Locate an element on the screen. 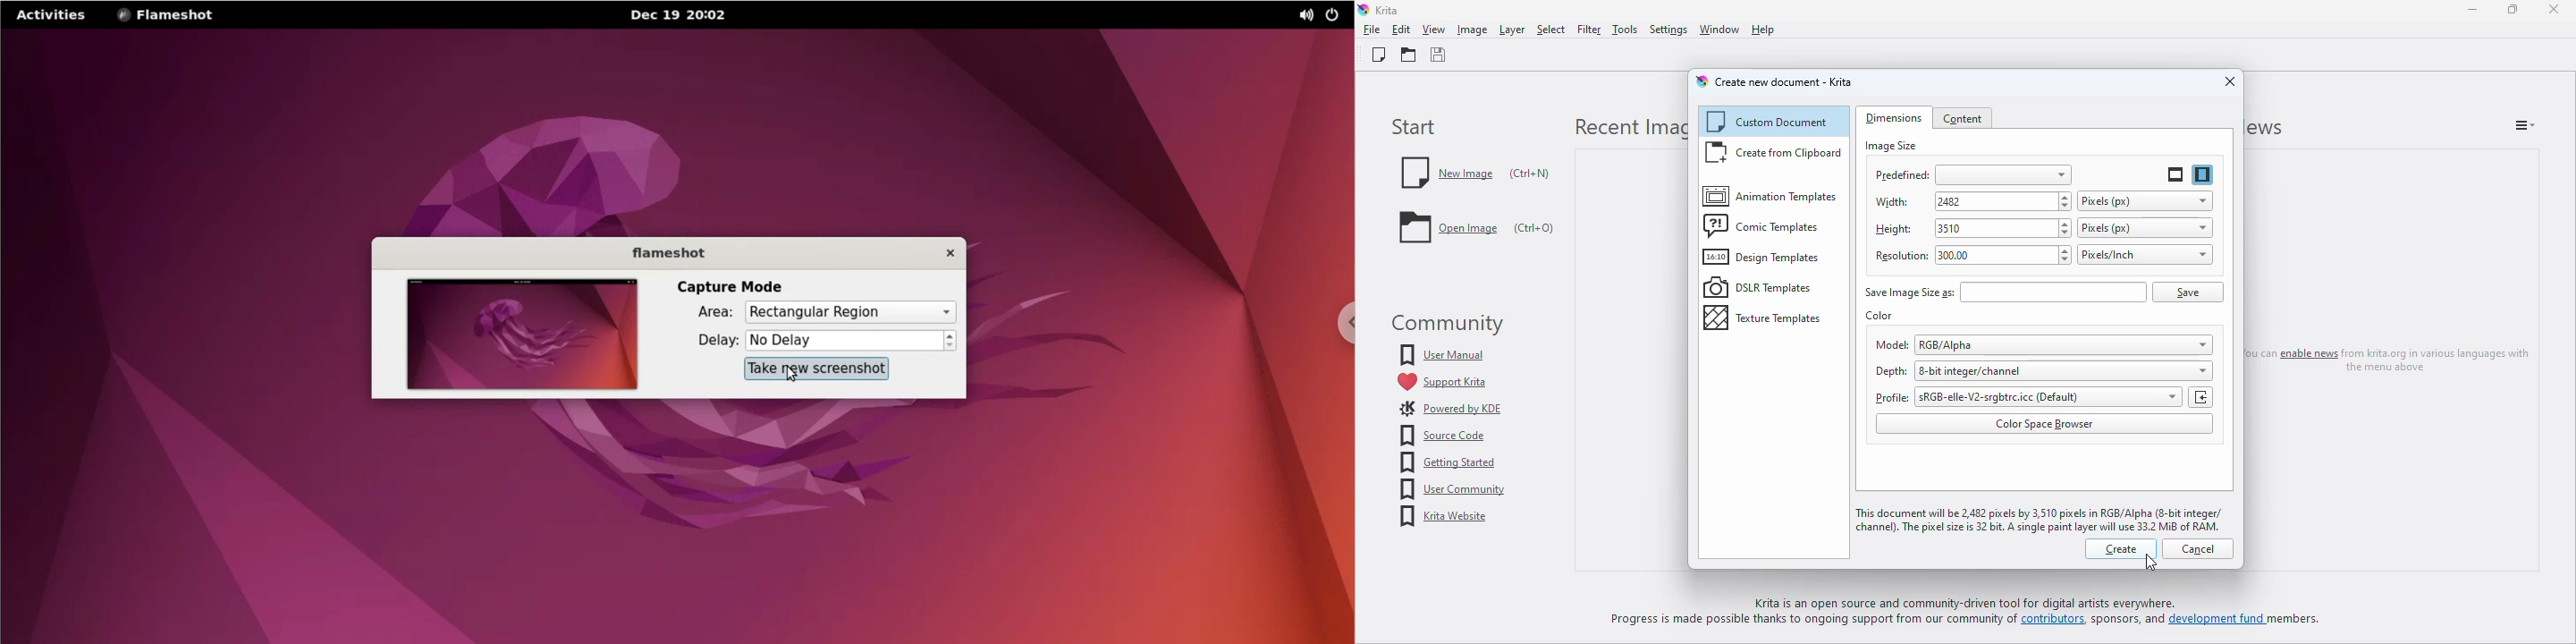  landscape is located at coordinates (2175, 174).